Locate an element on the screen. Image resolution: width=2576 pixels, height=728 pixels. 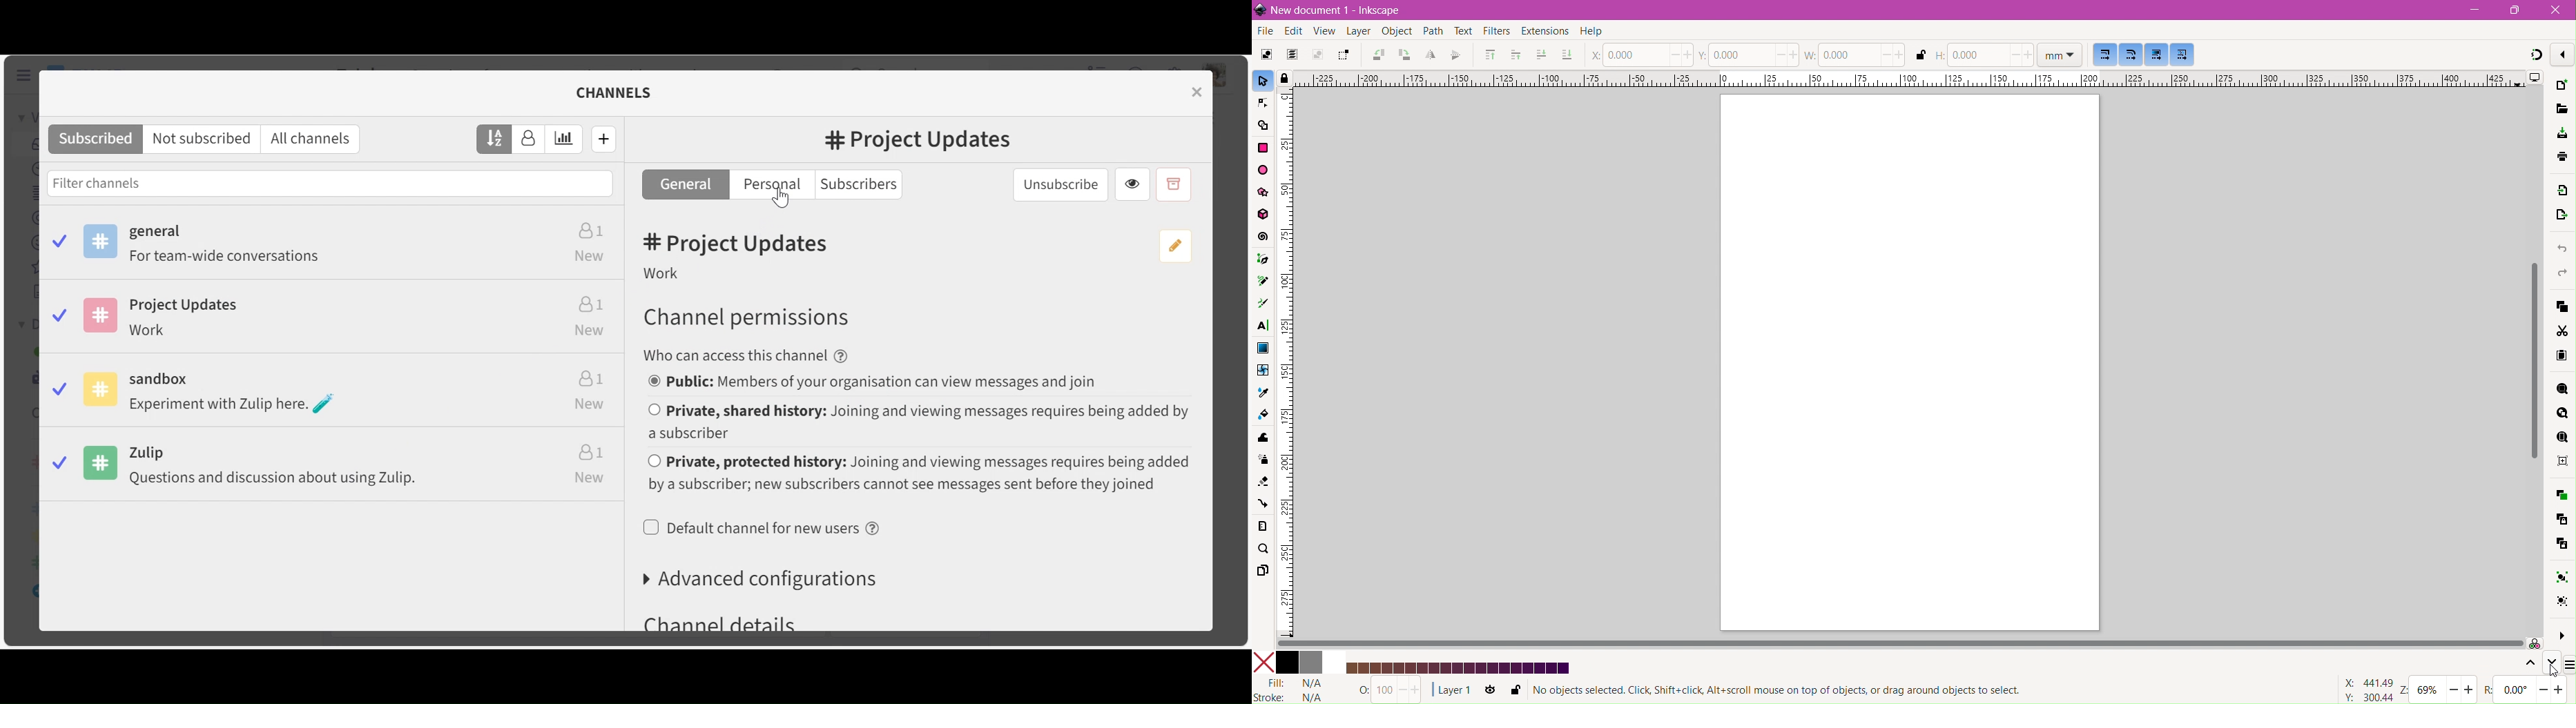
(un)select Default channel for new users is located at coordinates (764, 529).